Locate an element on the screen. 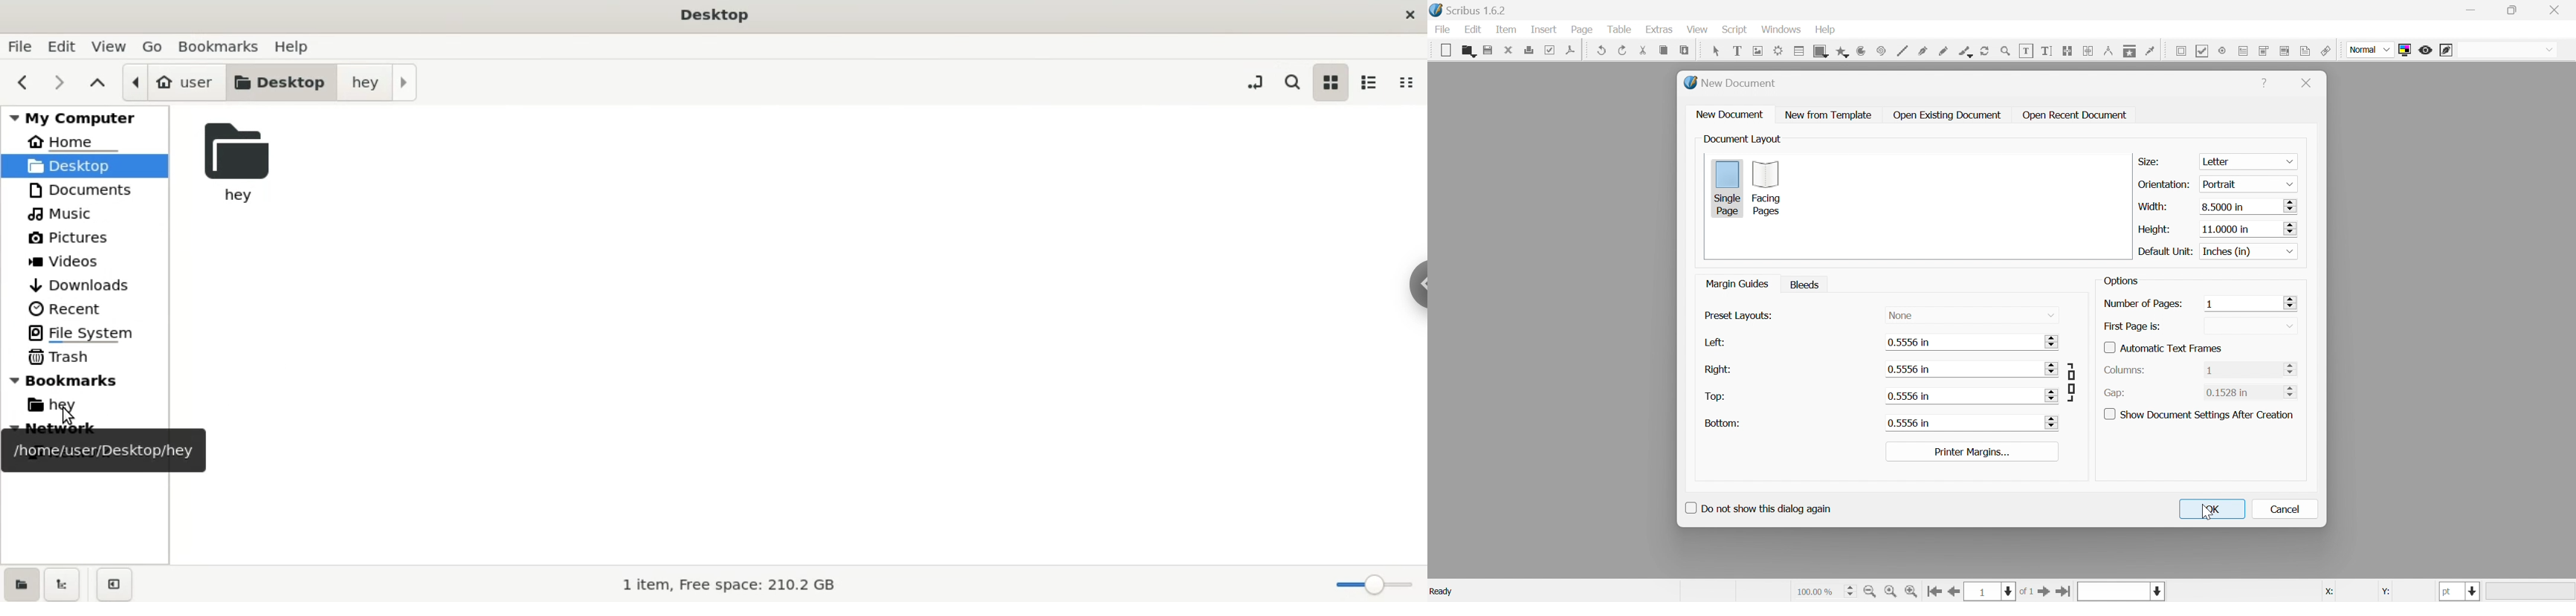 This screenshot has height=616, width=2576. inches (in) is located at coordinates (2250, 251).